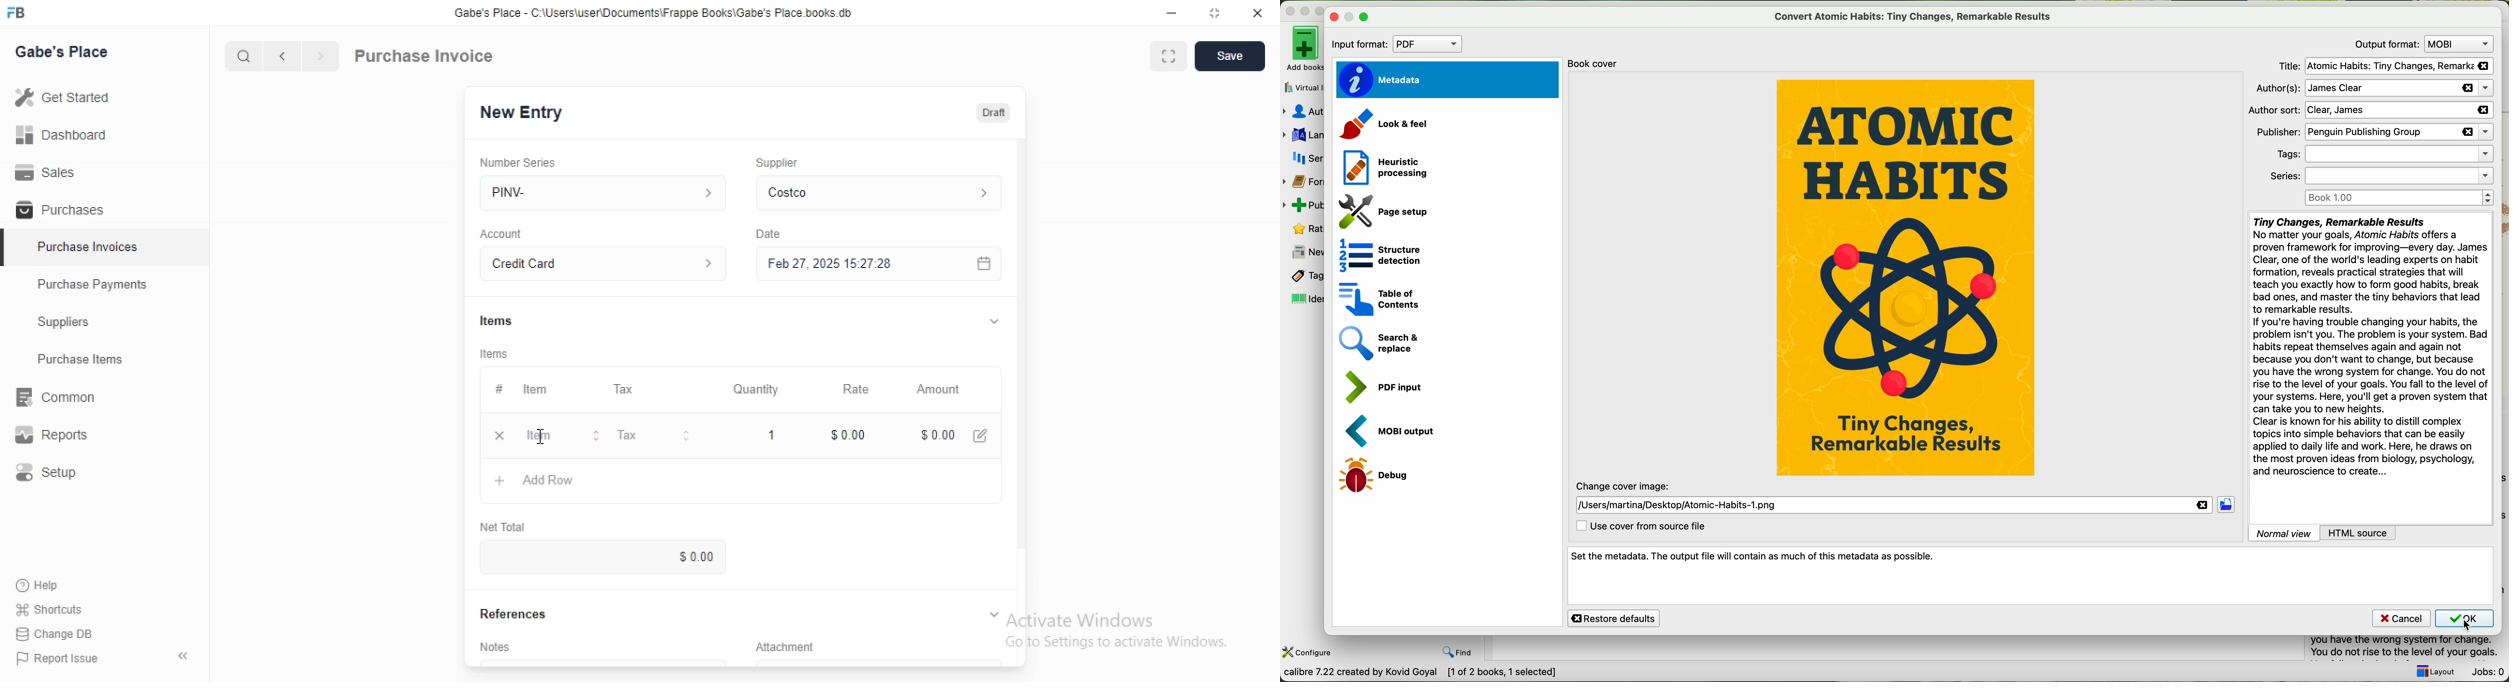  I want to click on Feb 27, 2025 15:27:28, so click(879, 263).